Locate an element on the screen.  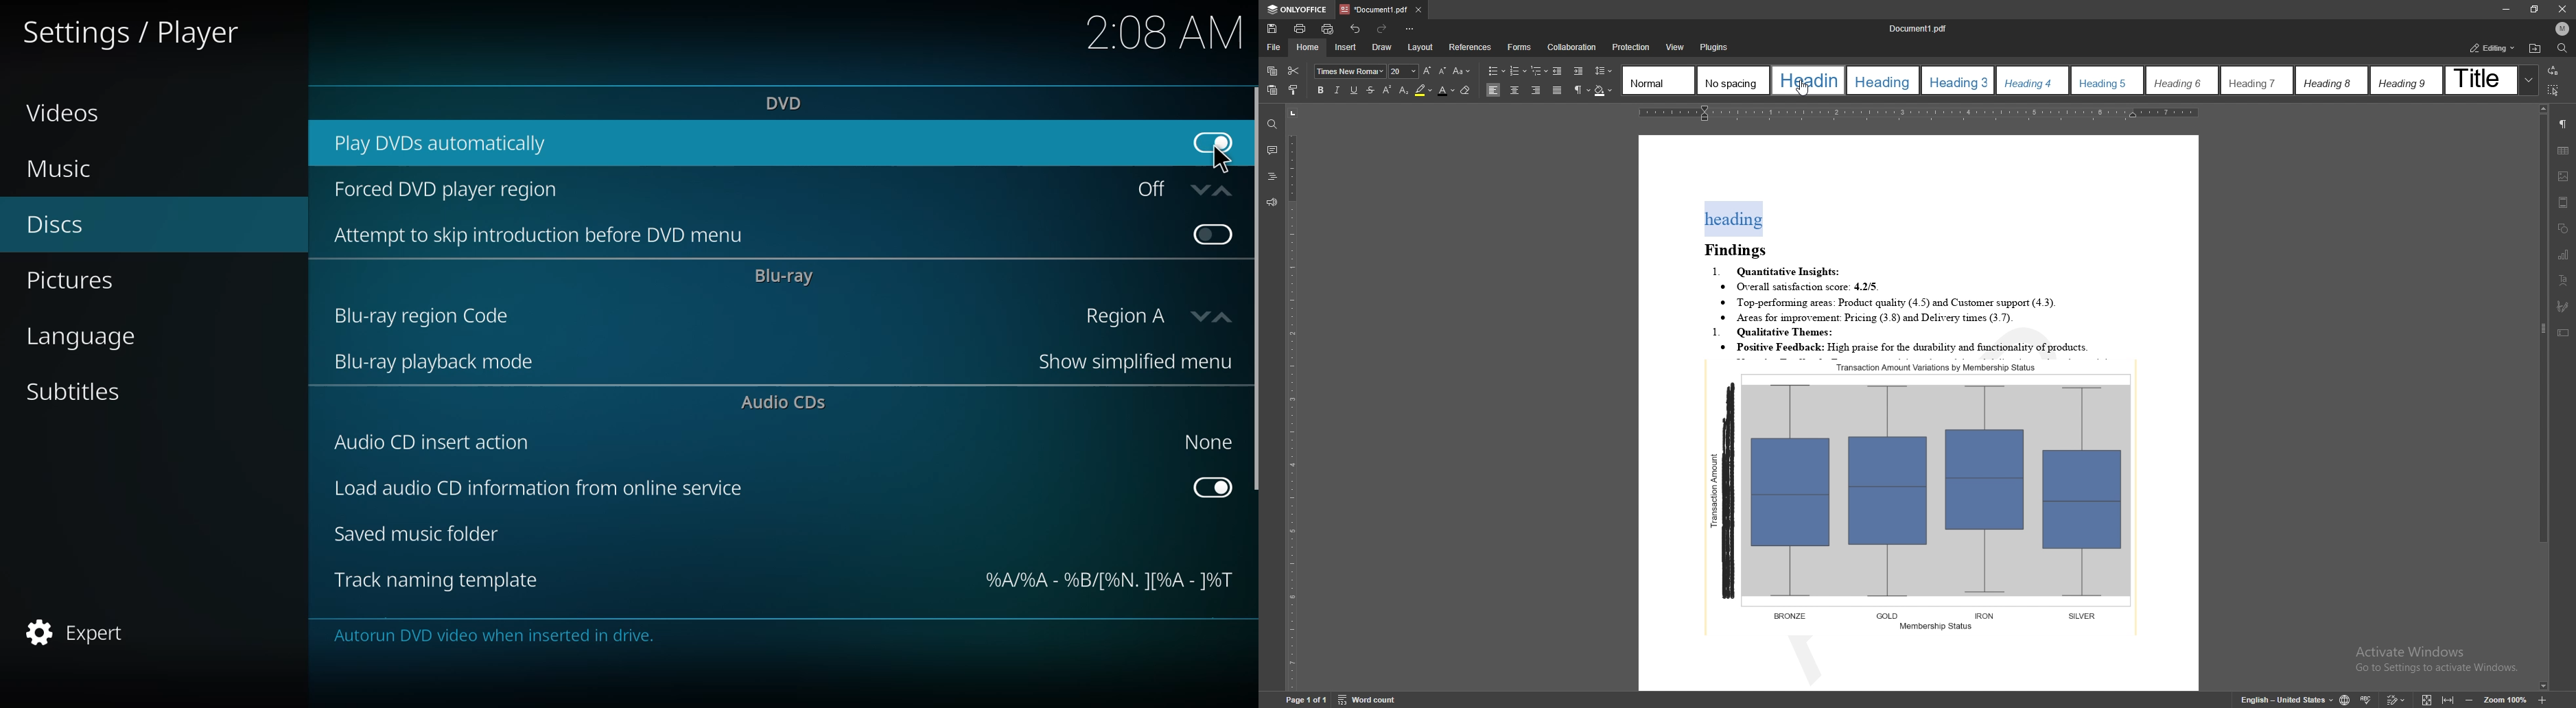
enabled is located at coordinates (1213, 486).